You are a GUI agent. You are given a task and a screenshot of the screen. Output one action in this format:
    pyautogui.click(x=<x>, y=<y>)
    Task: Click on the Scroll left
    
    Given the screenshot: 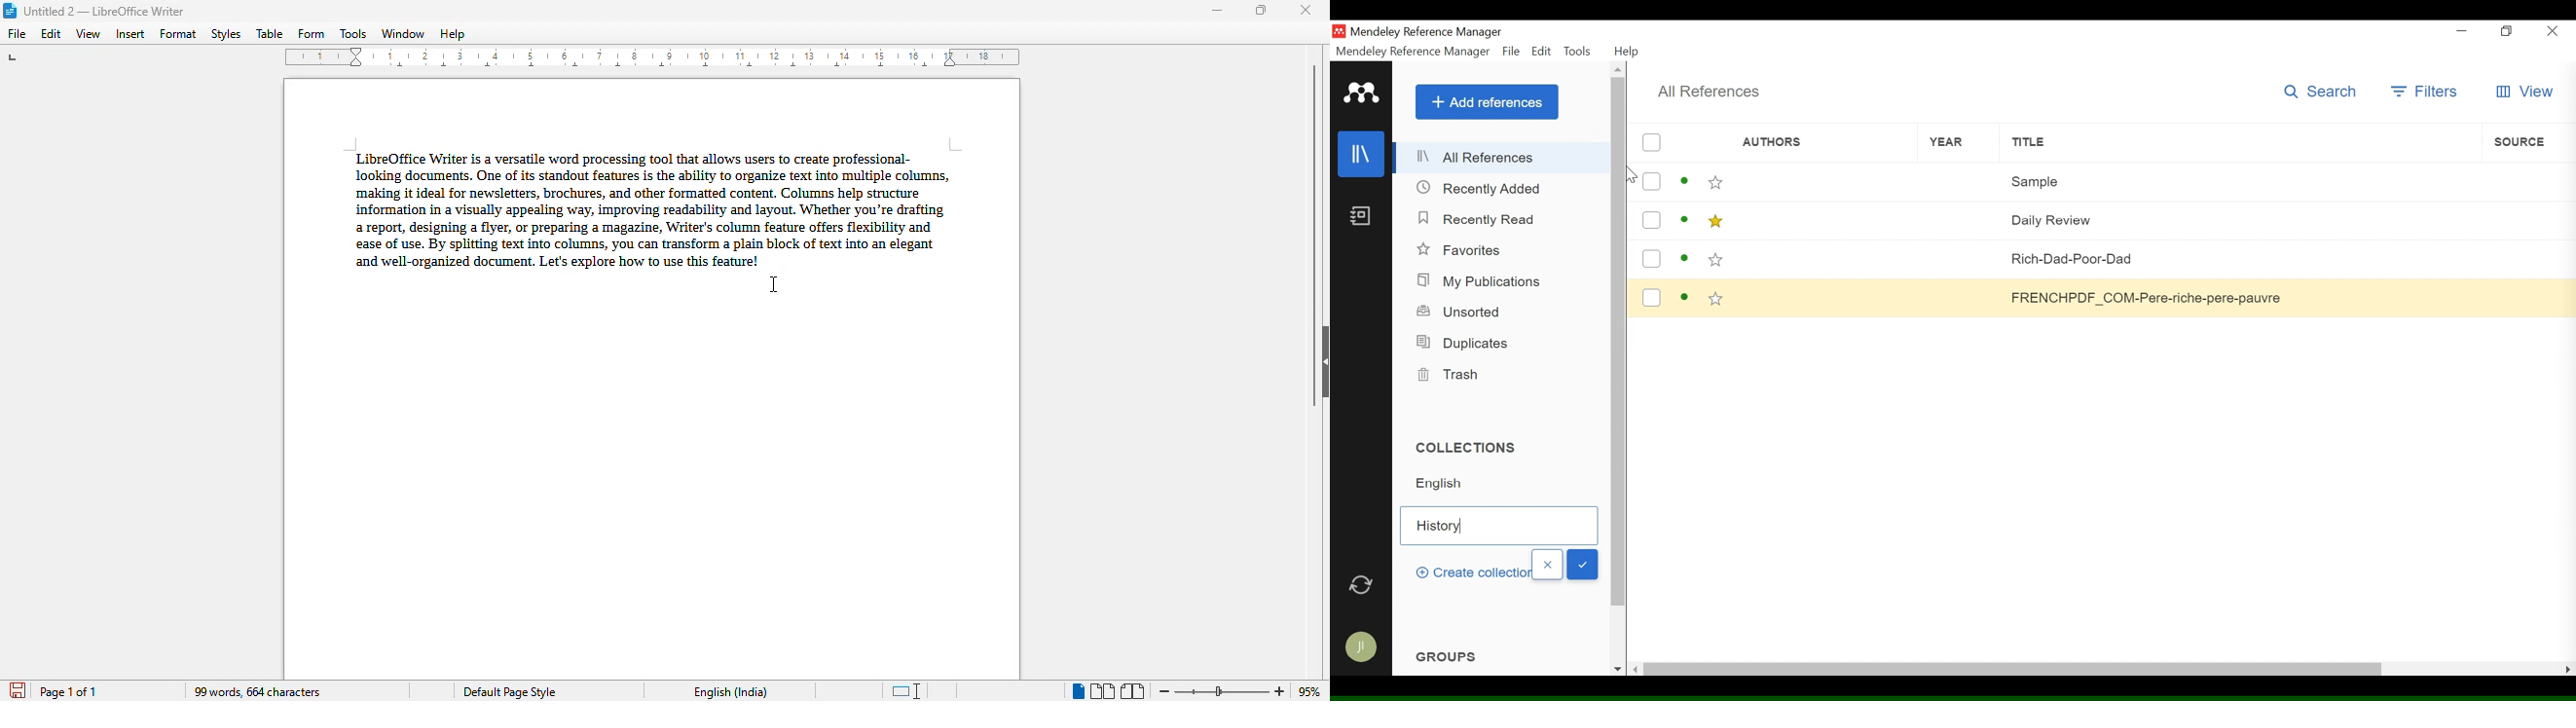 What is the action you would take?
    pyautogui.click(x=1638, y=669)
    